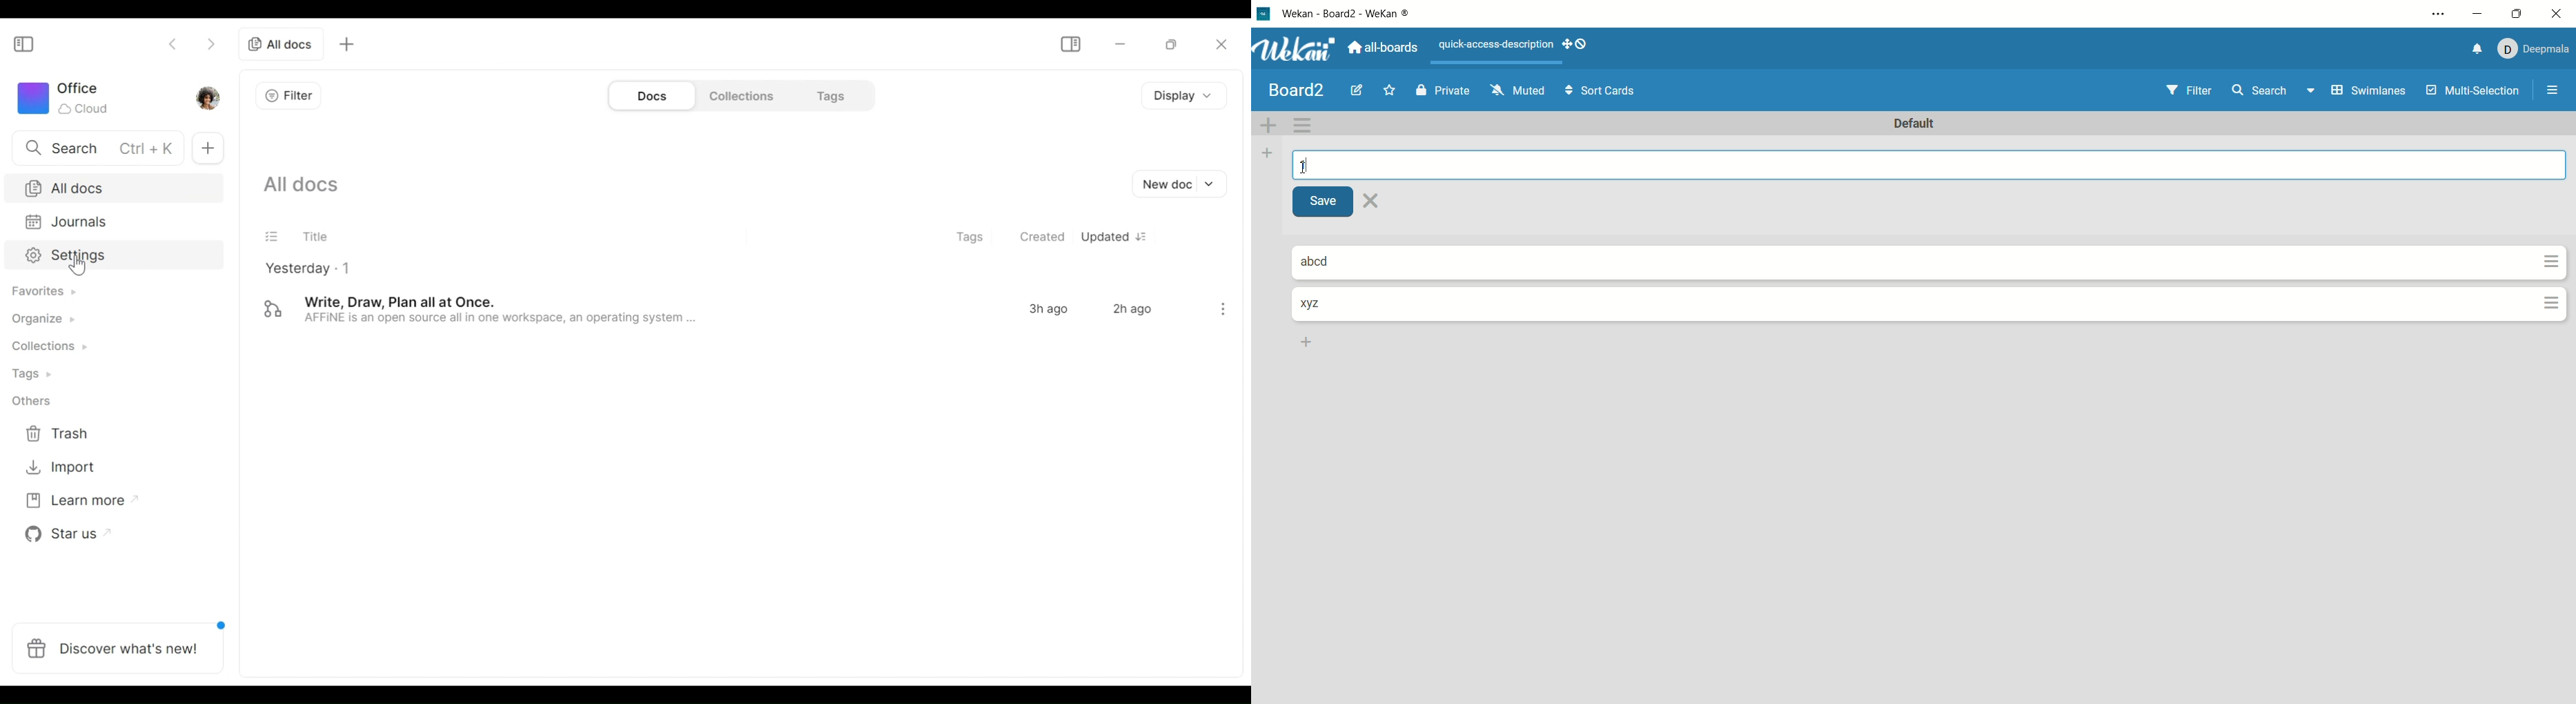  Describe the element at coordinates (1357, 92) in the screenshot. I see `edit` at that location.